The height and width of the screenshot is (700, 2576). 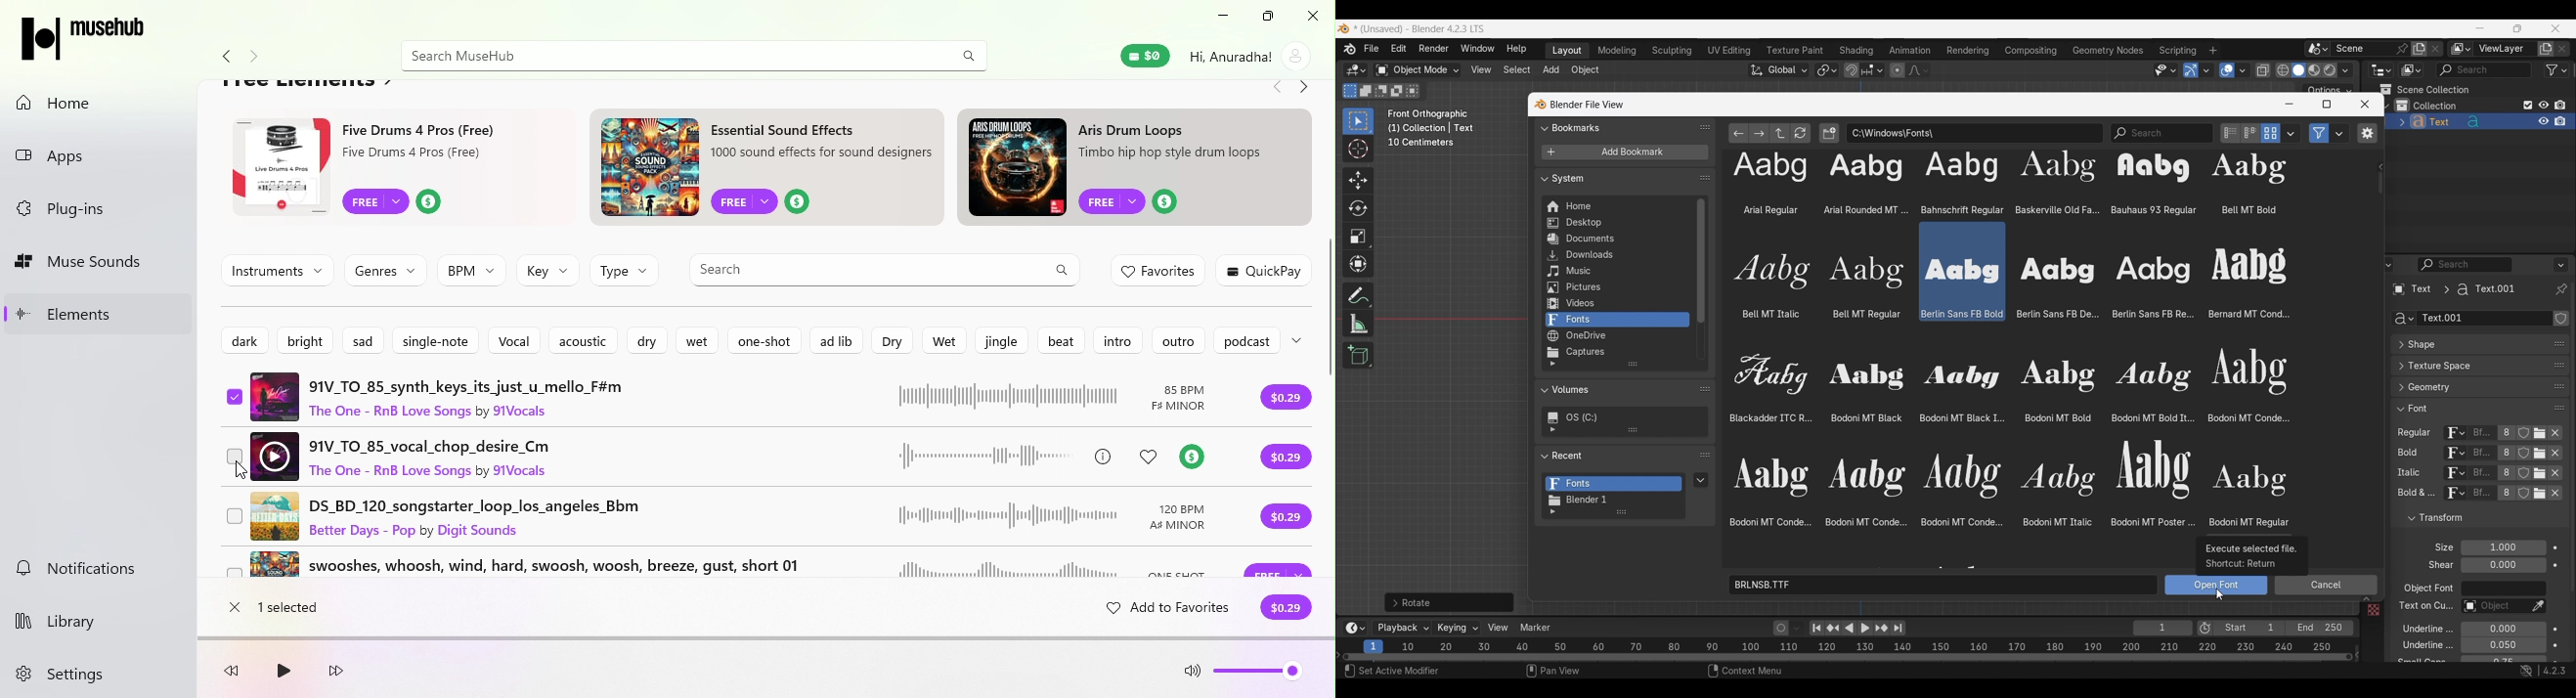 I want to click on Click to expand Shape, so click(x=2466, y=345).